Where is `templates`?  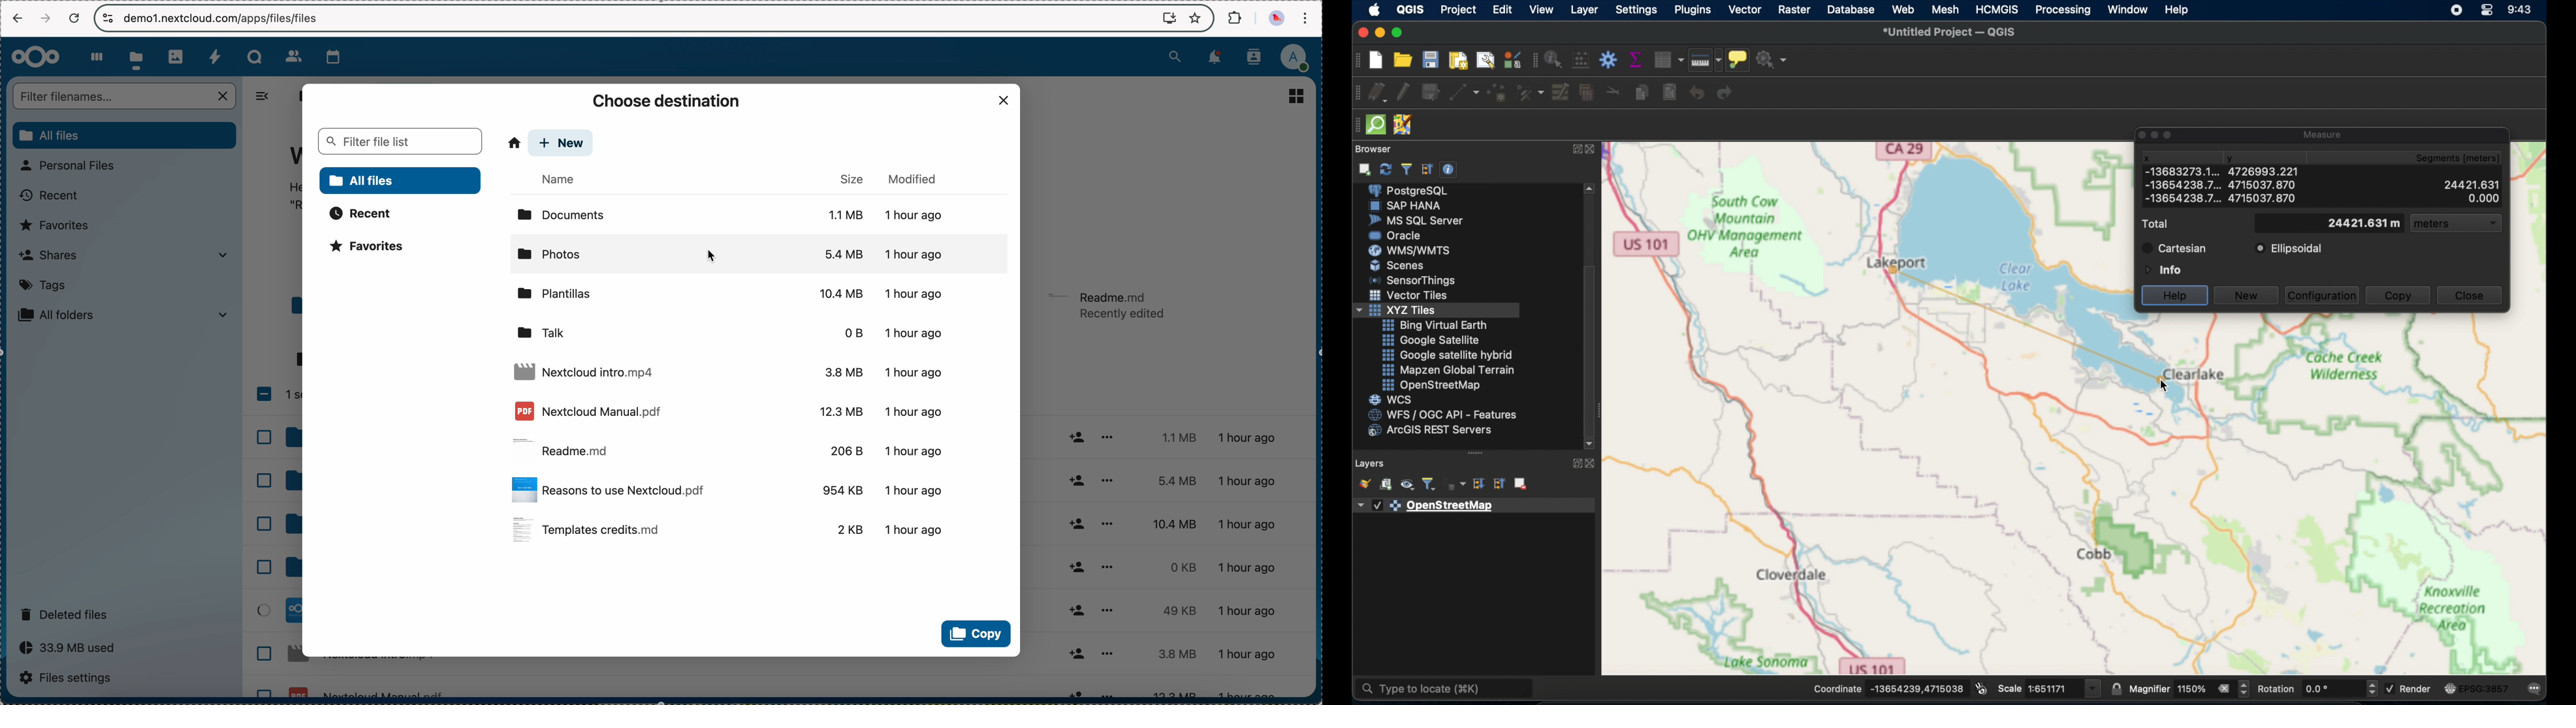
templates is located at coordinates (743, 293).